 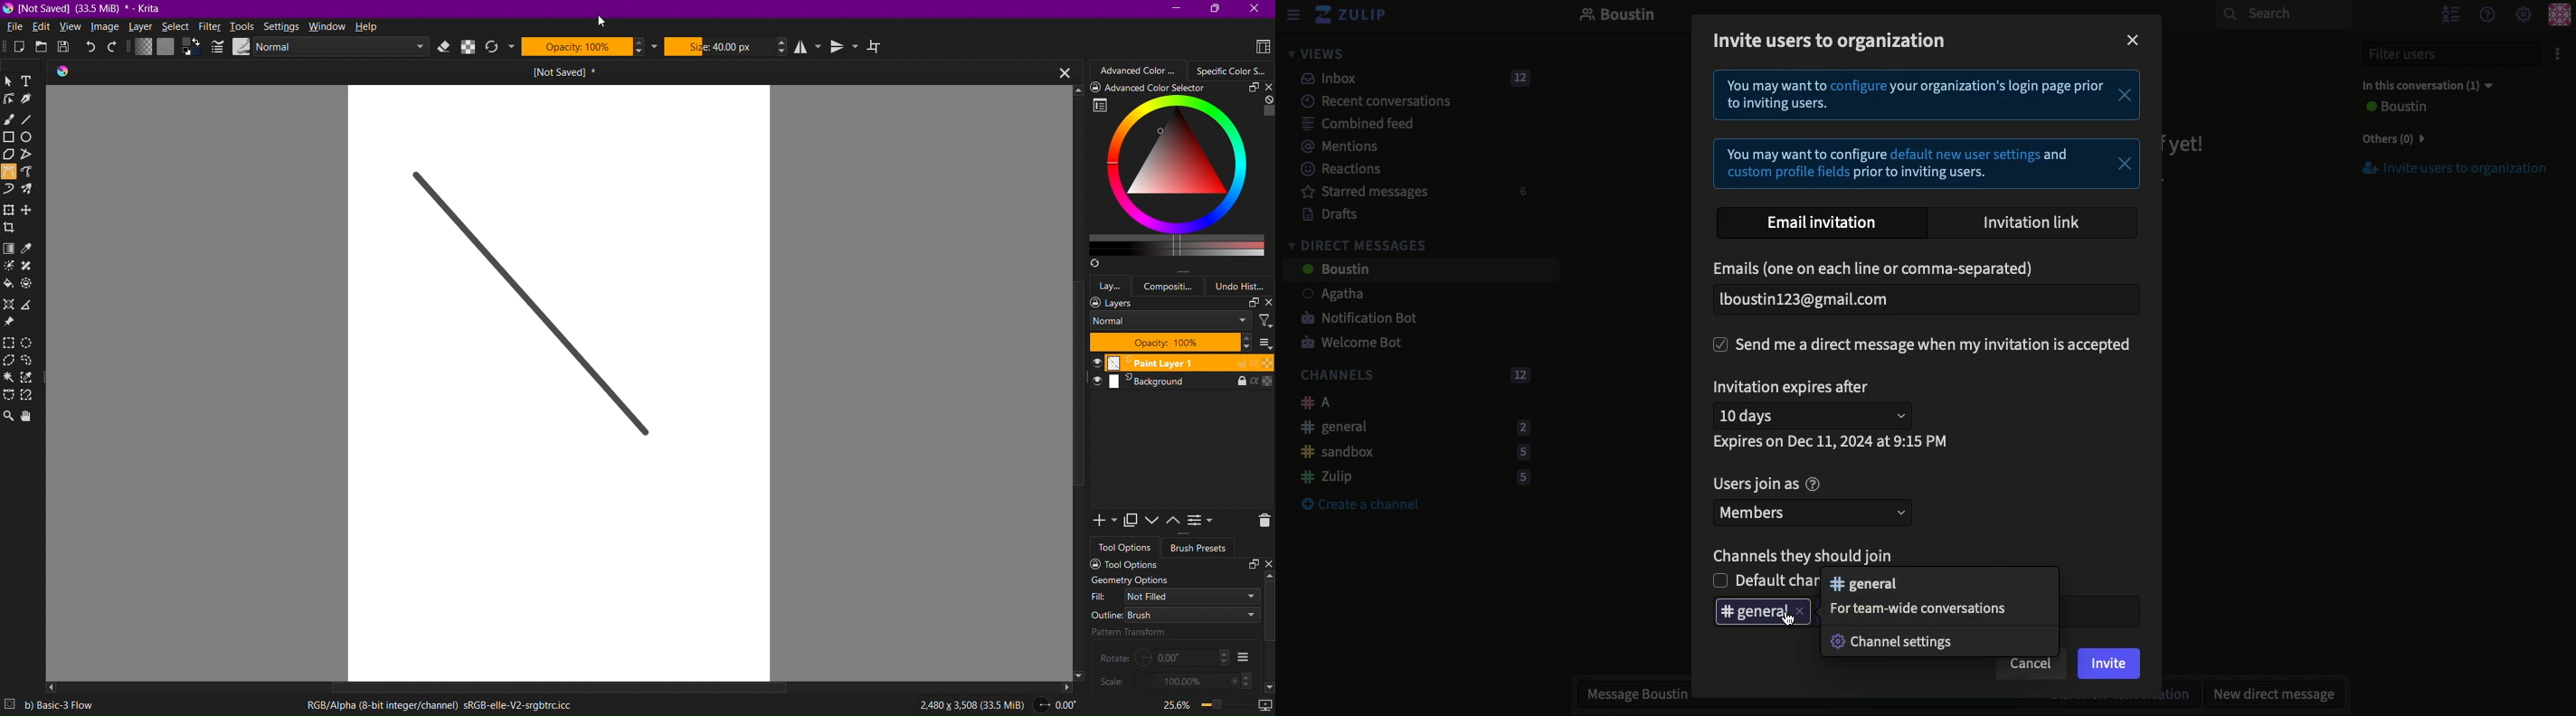 I want to click on Duplicate Layer or Mask, so click(x=1133, y=521).